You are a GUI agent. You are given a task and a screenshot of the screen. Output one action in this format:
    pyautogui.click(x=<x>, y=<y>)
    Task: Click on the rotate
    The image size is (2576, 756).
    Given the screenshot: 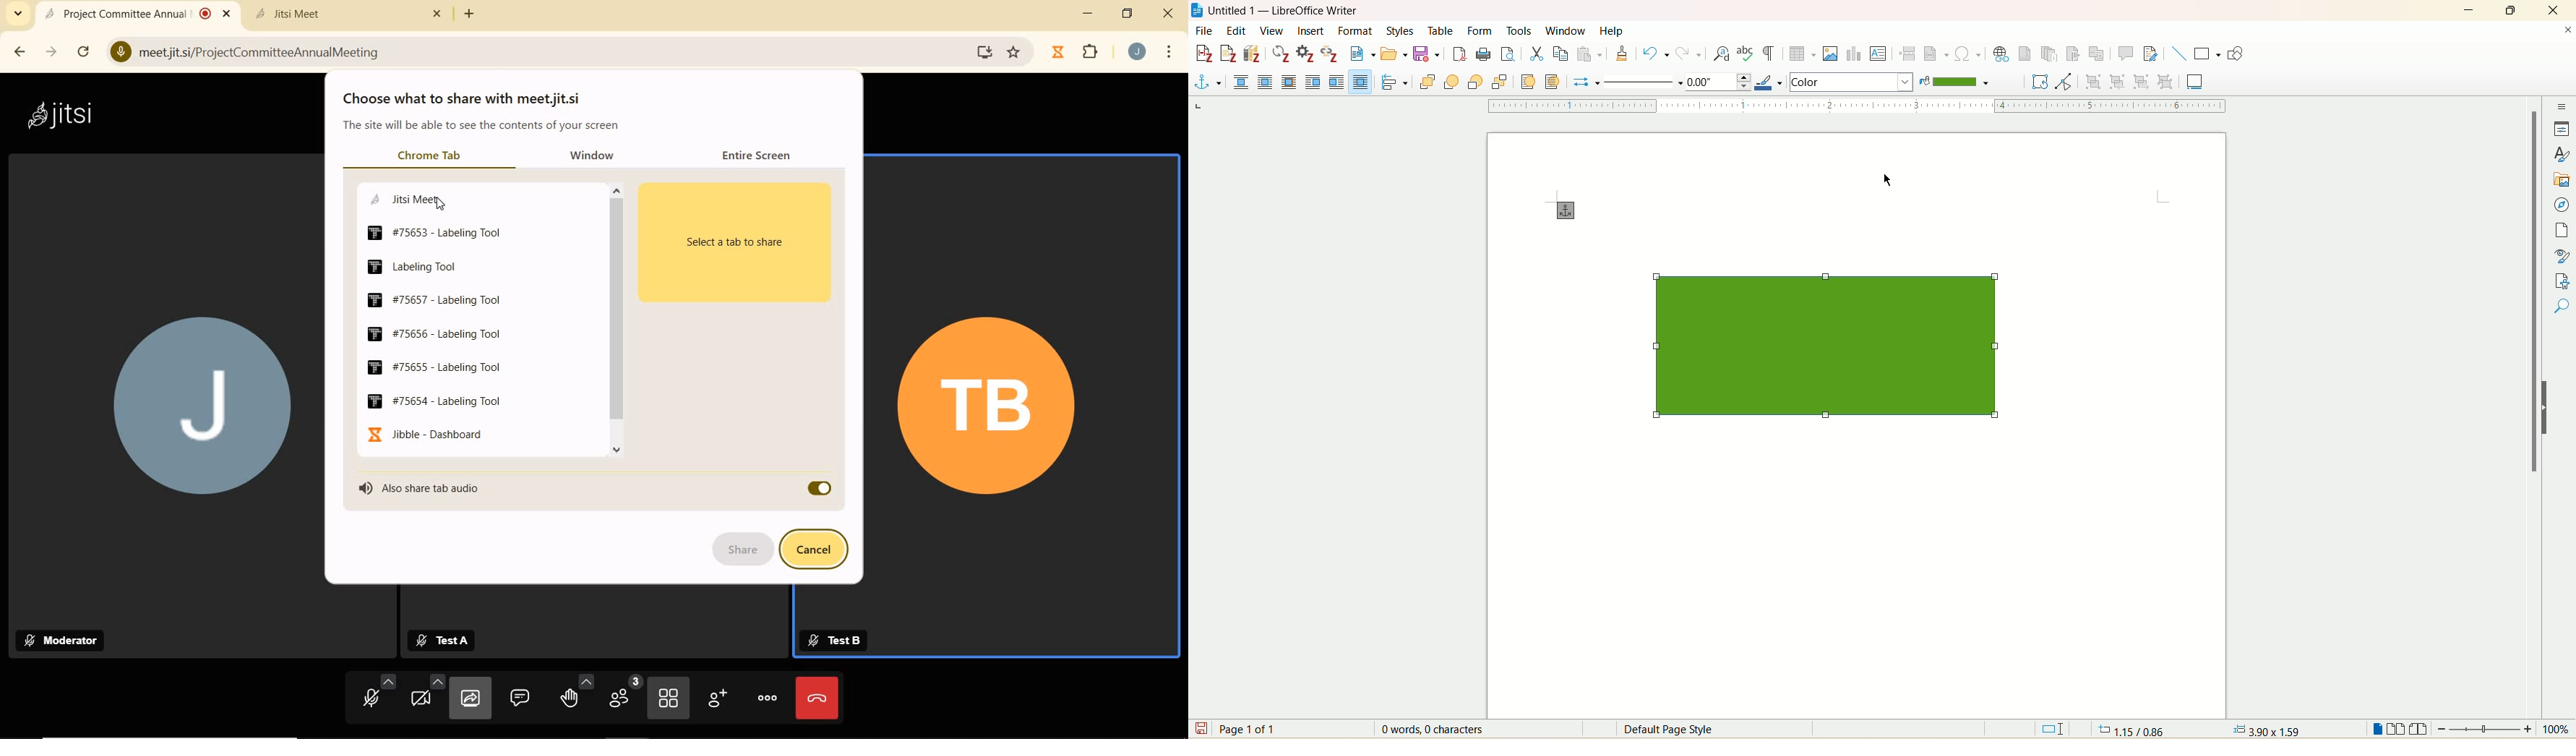 What is the action you would take?
    pyautogui.click(x=2038, y=82)
    